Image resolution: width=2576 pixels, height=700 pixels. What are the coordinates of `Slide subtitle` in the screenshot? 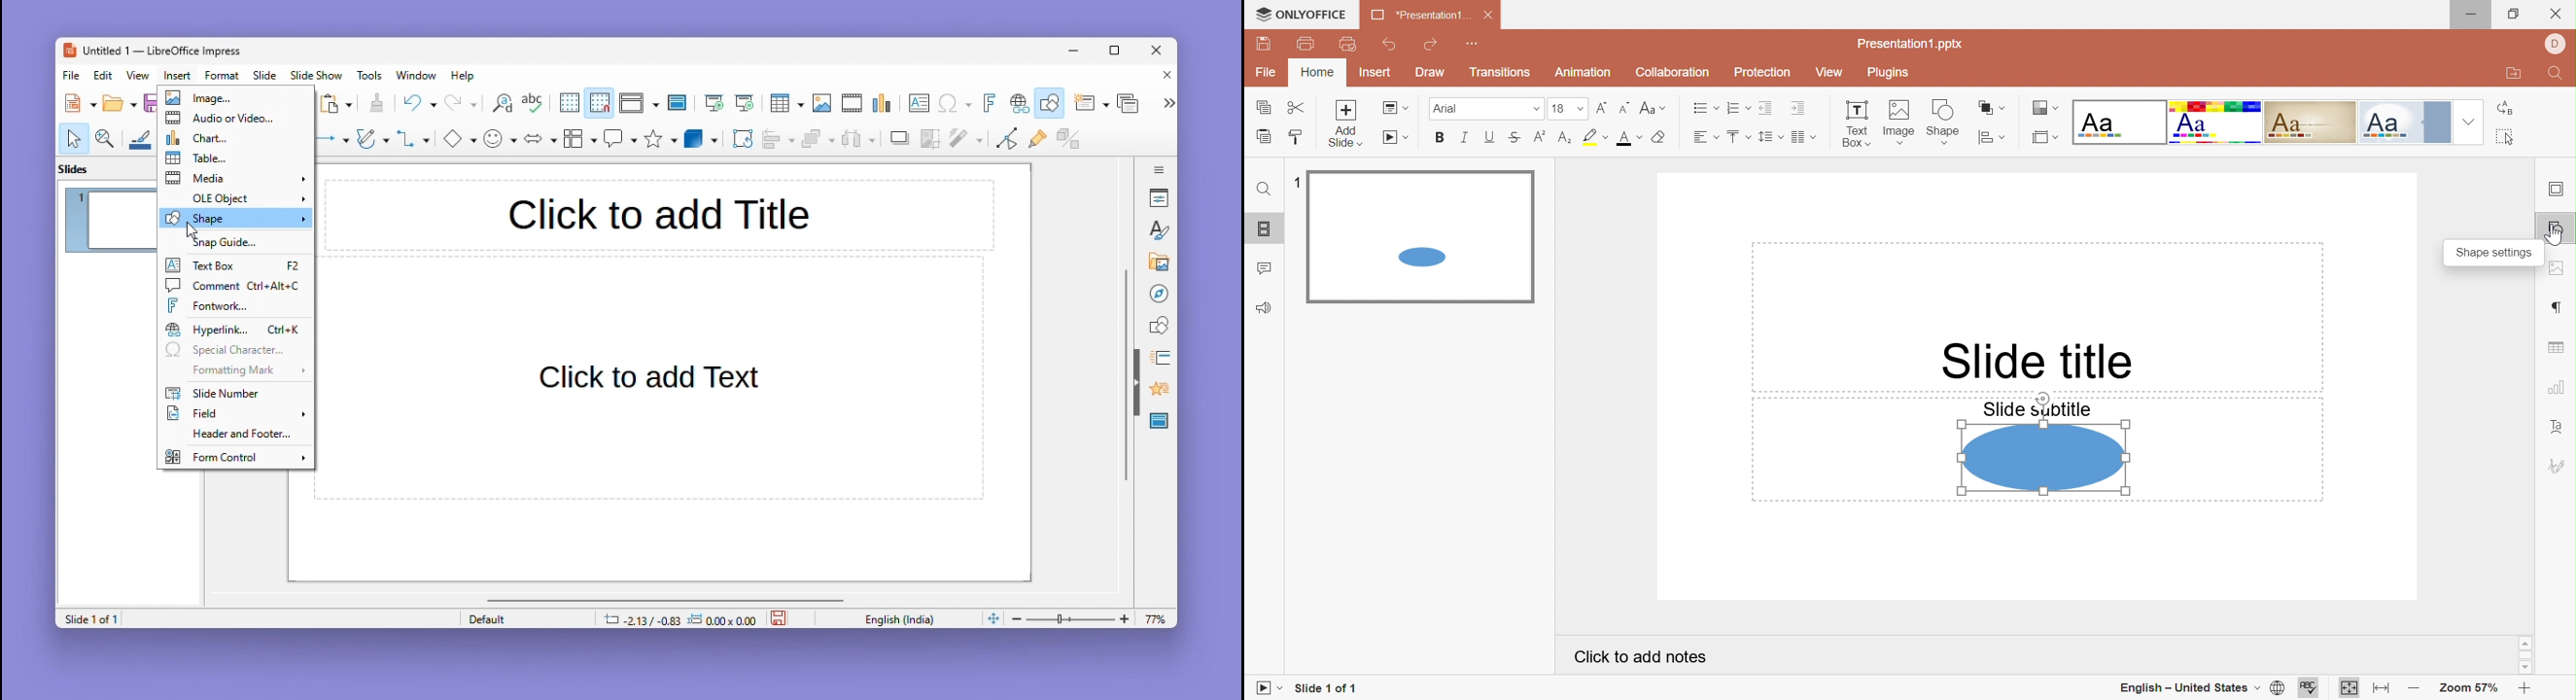 It's located at (2038, 408).